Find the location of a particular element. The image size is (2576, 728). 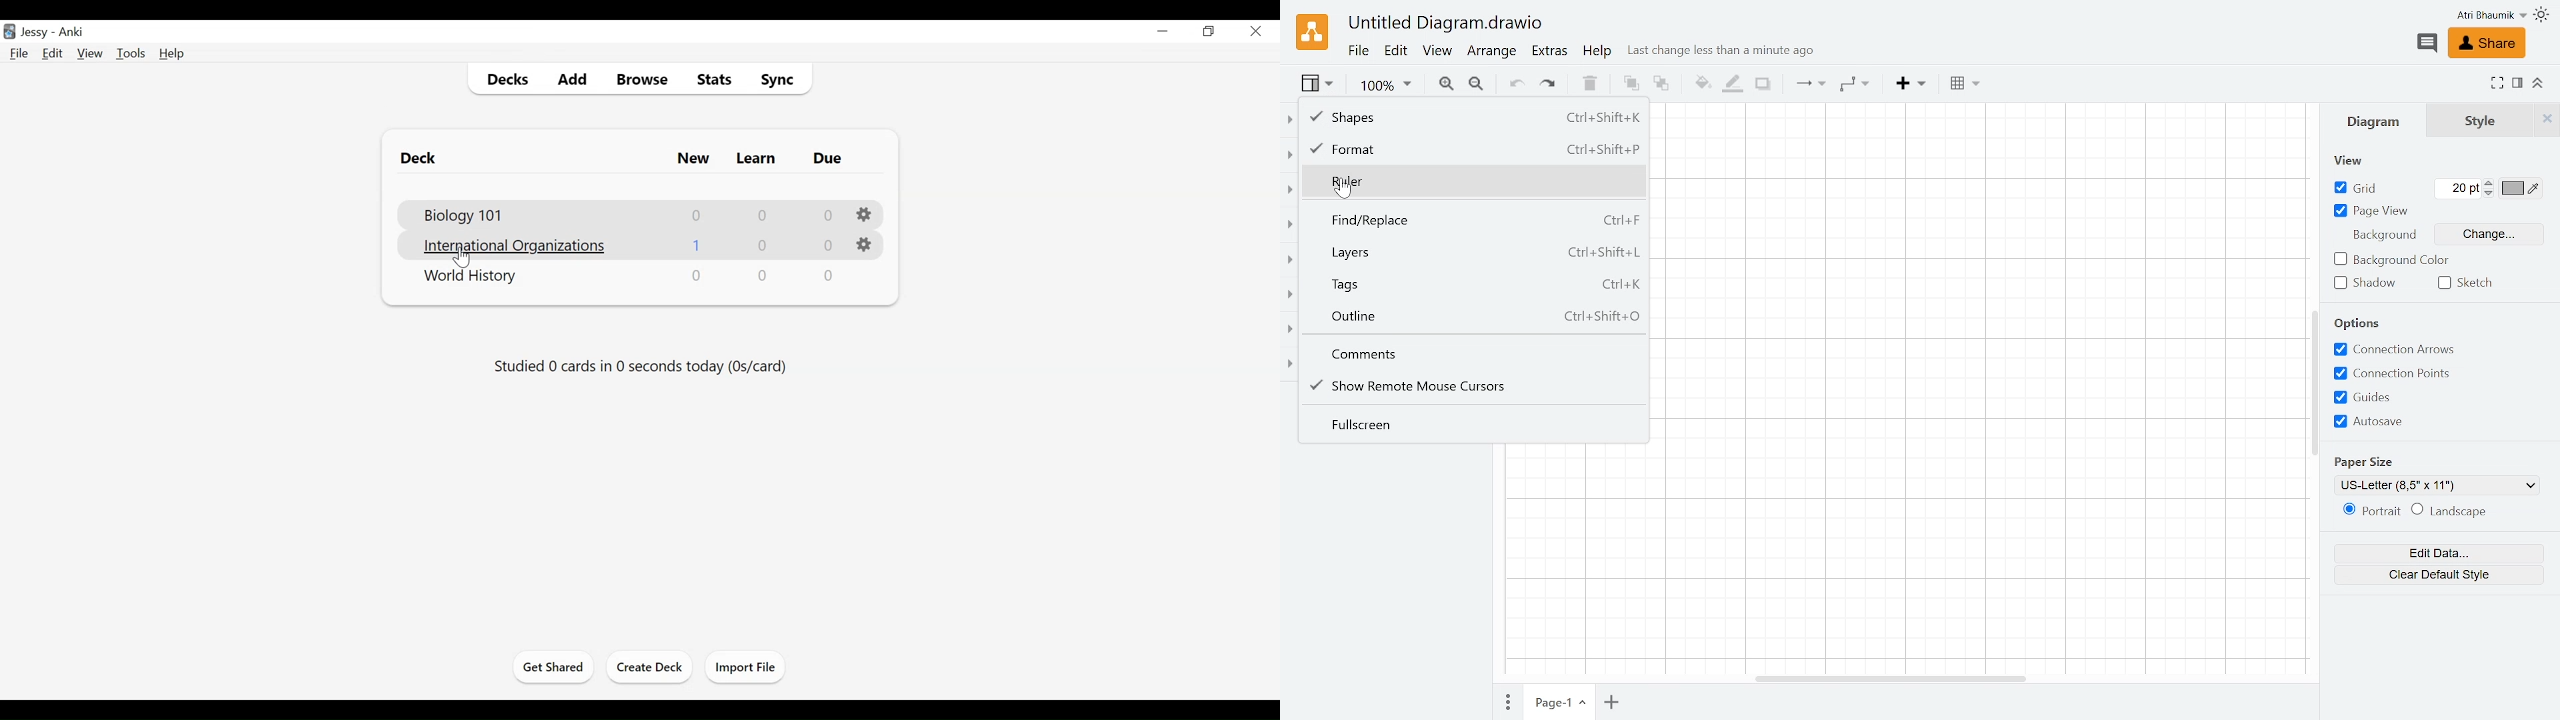

Decrease grid pt is located at coordinates (2490, 195).